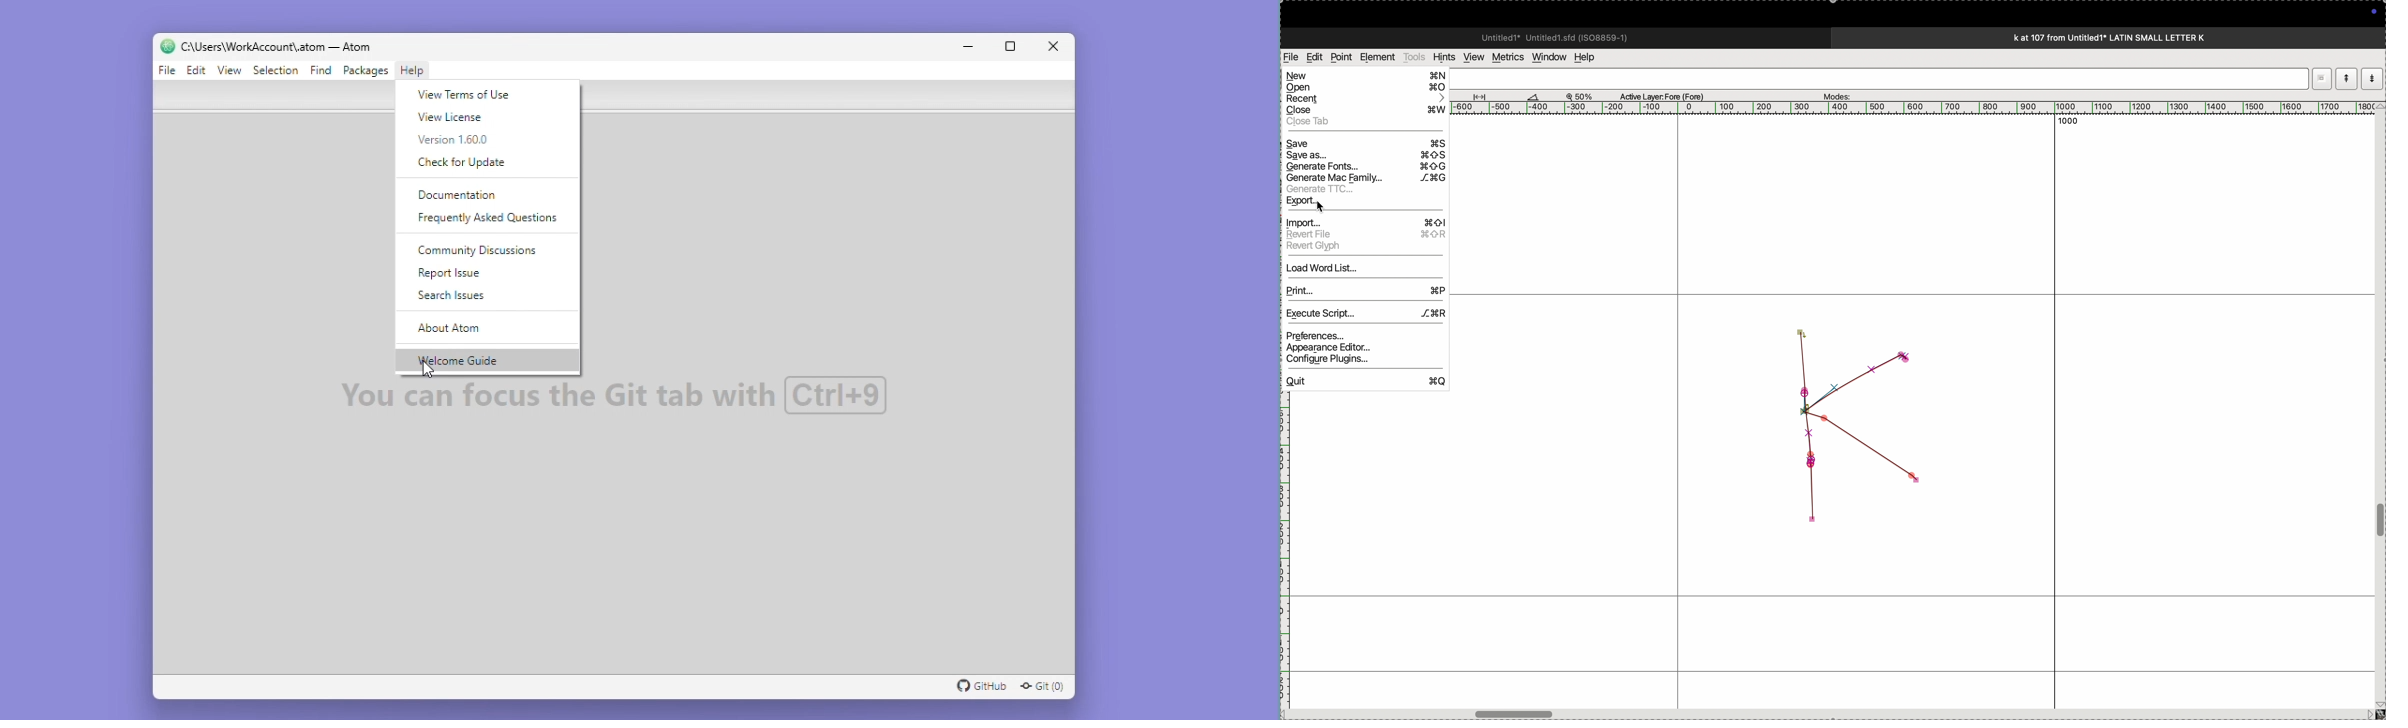 This screenshot has width=2408, height=728. What do you see at coordinates (1405, 95) in the screenshot?
I see `cursor` at bounding box center [1405, 95].